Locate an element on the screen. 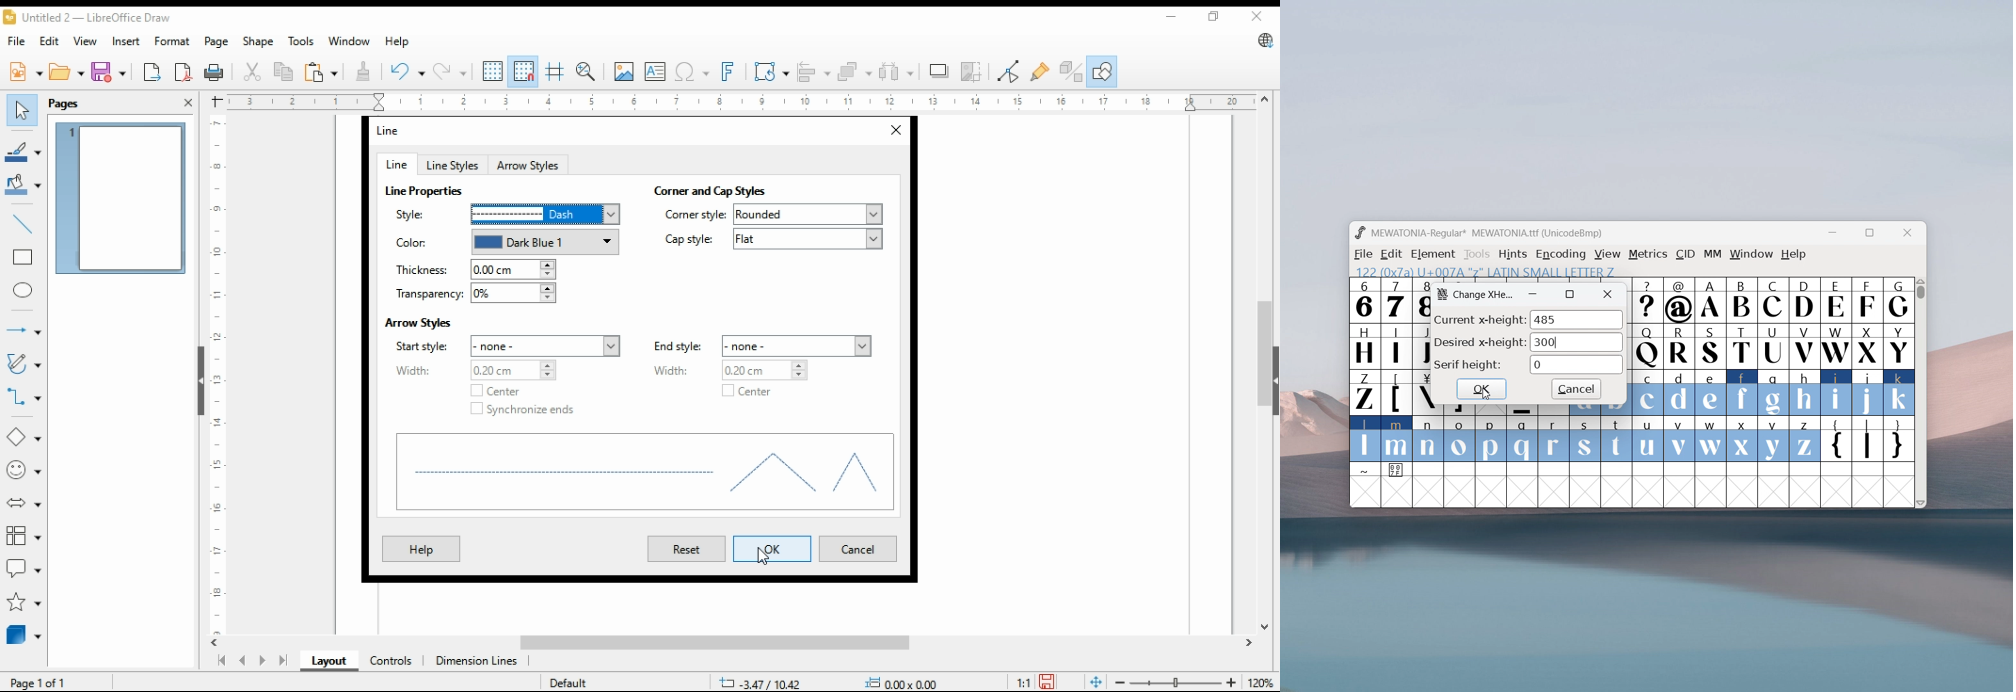 The width and height of the screenshot is (2016, 700). ~ is located at coordinates (1365, 470).